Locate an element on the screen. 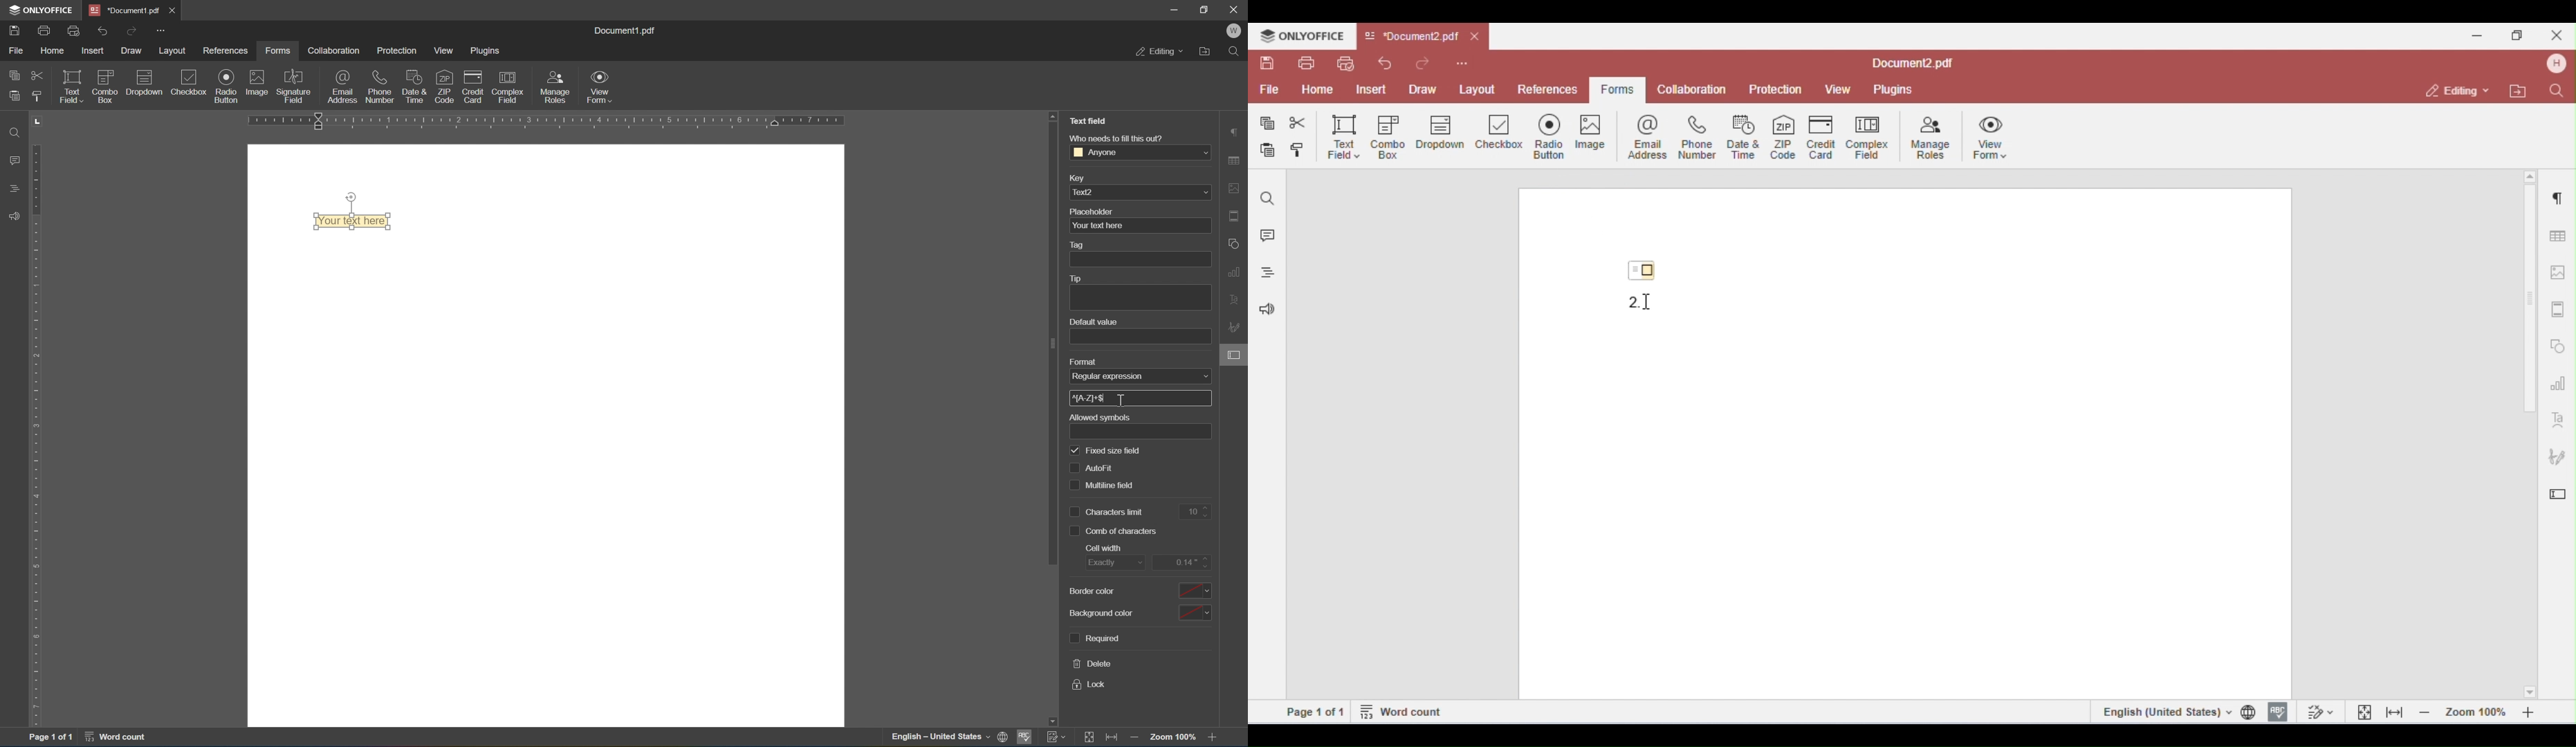  redo is located at coordinates (132, 31).